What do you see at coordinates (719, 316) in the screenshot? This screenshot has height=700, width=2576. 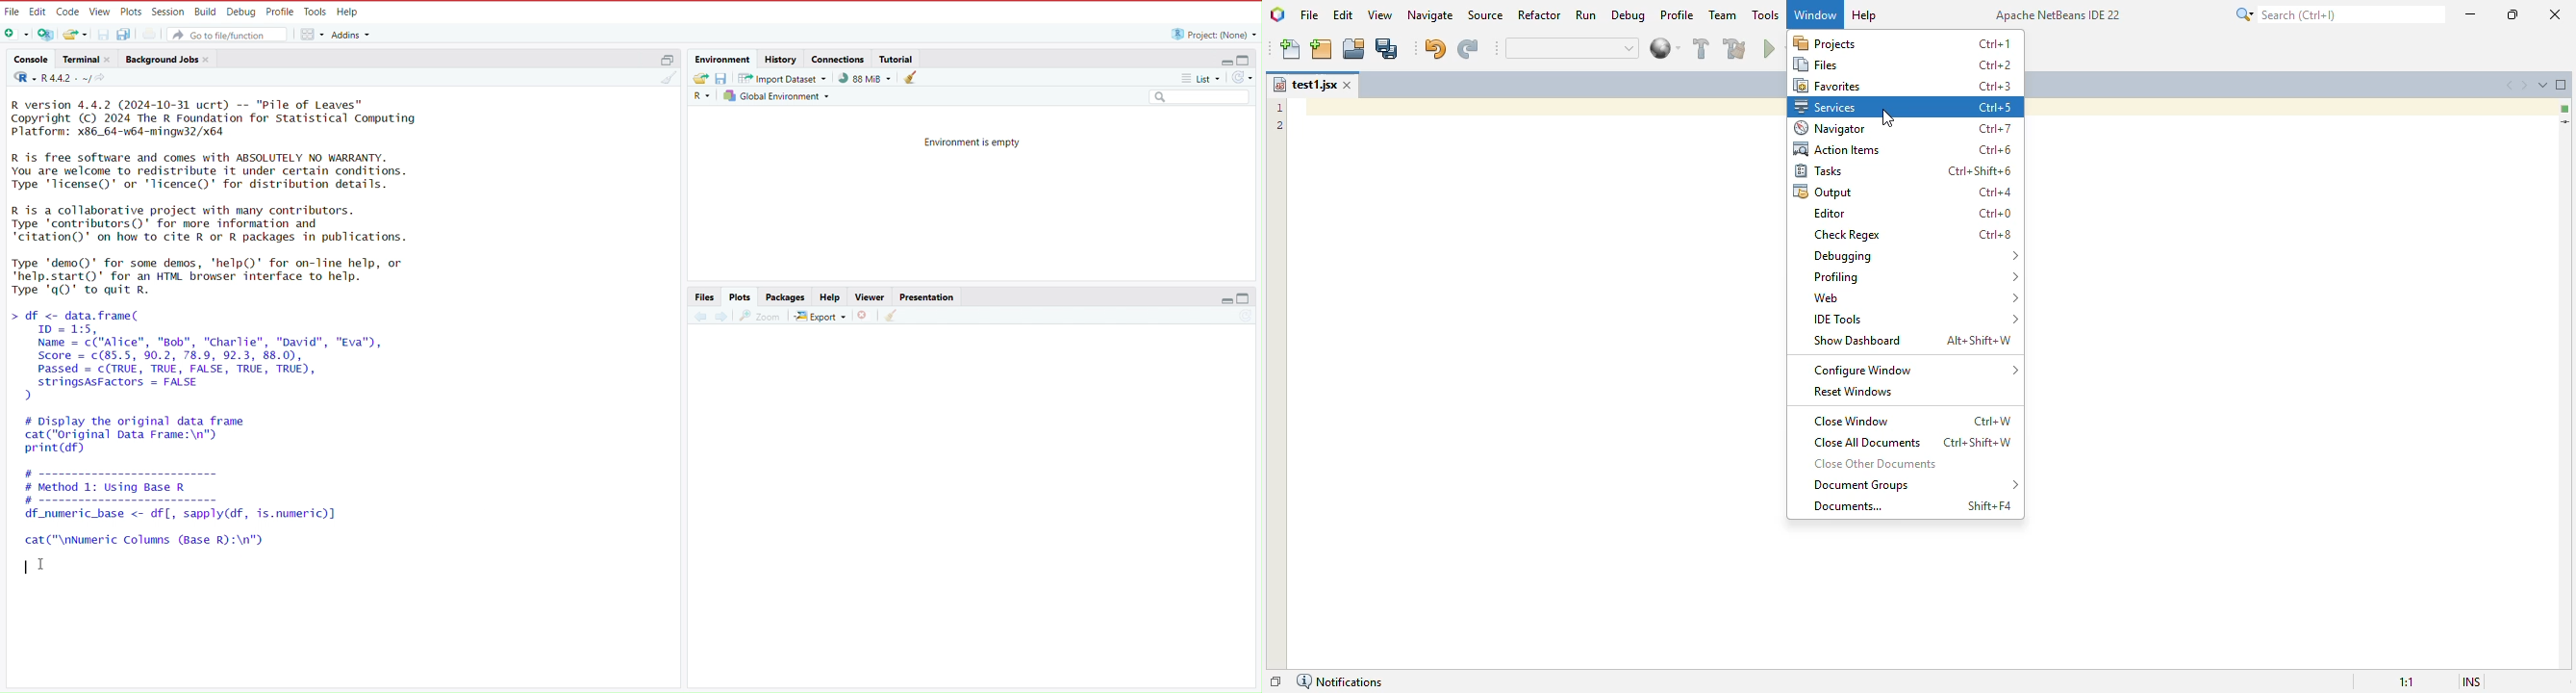 I see `next plot` at bounding box center [719, 316].